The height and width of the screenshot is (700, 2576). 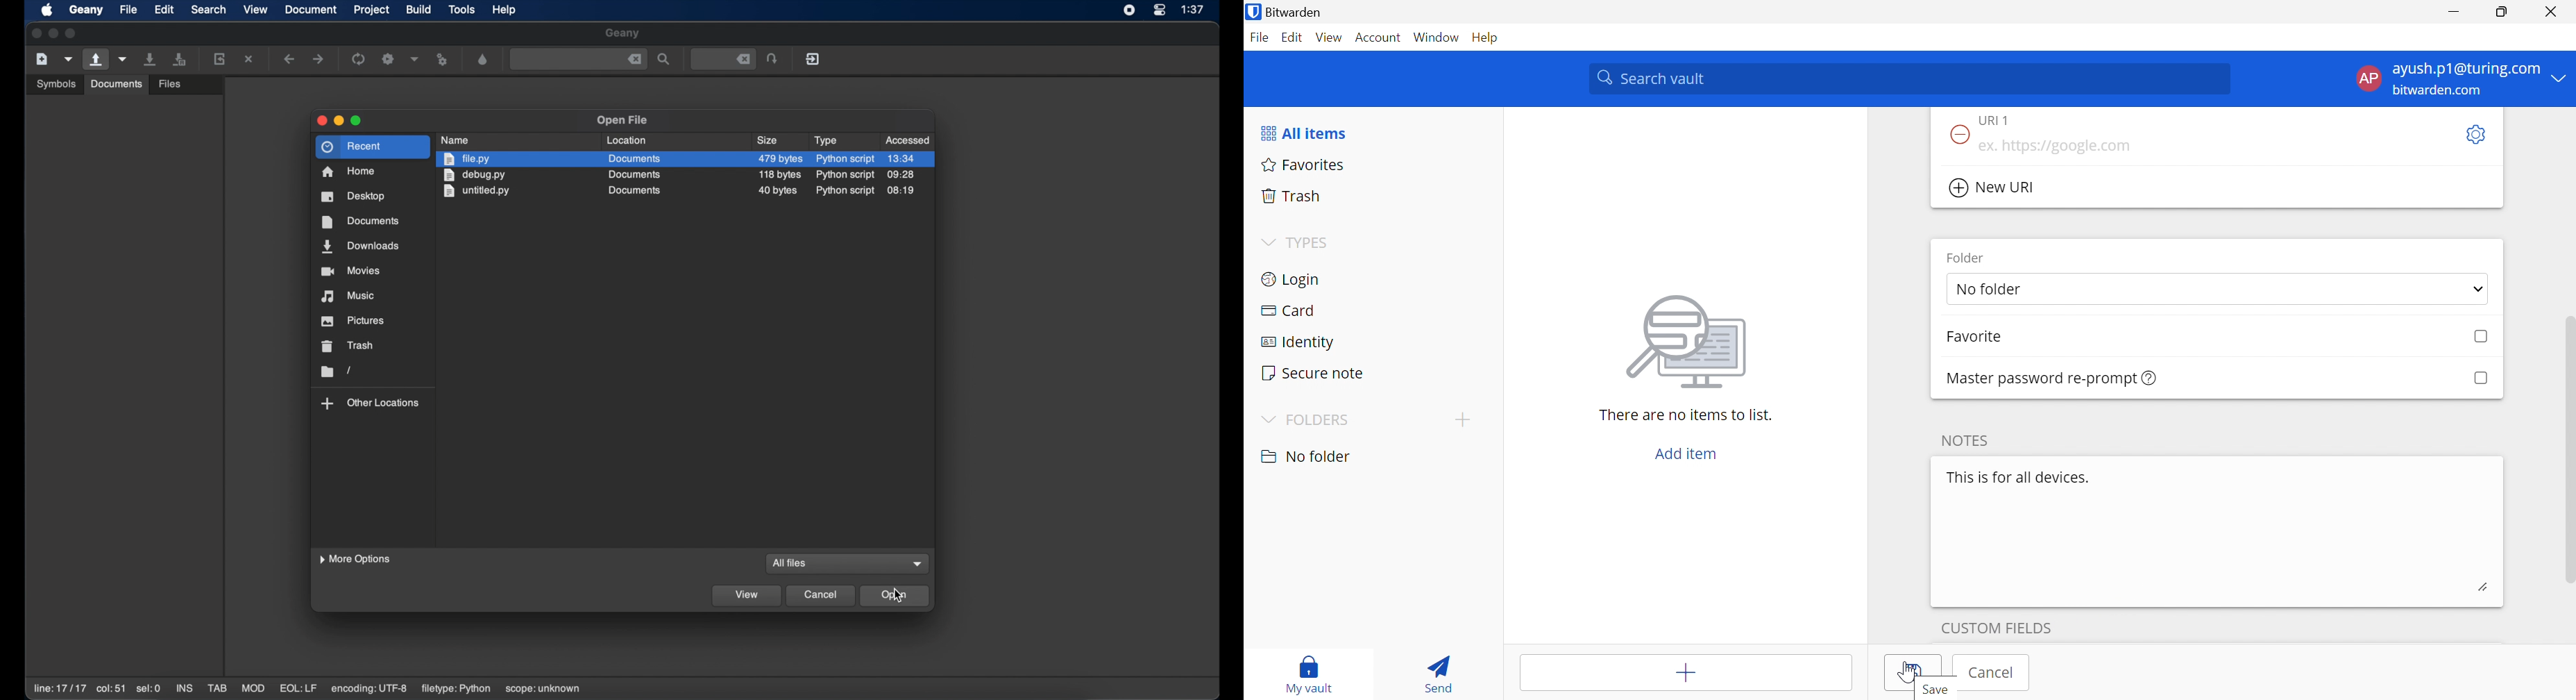 What do you see at coordinates (1380, 40) in the screenshot?
I see `Account` at bounding box center [1380, 40].